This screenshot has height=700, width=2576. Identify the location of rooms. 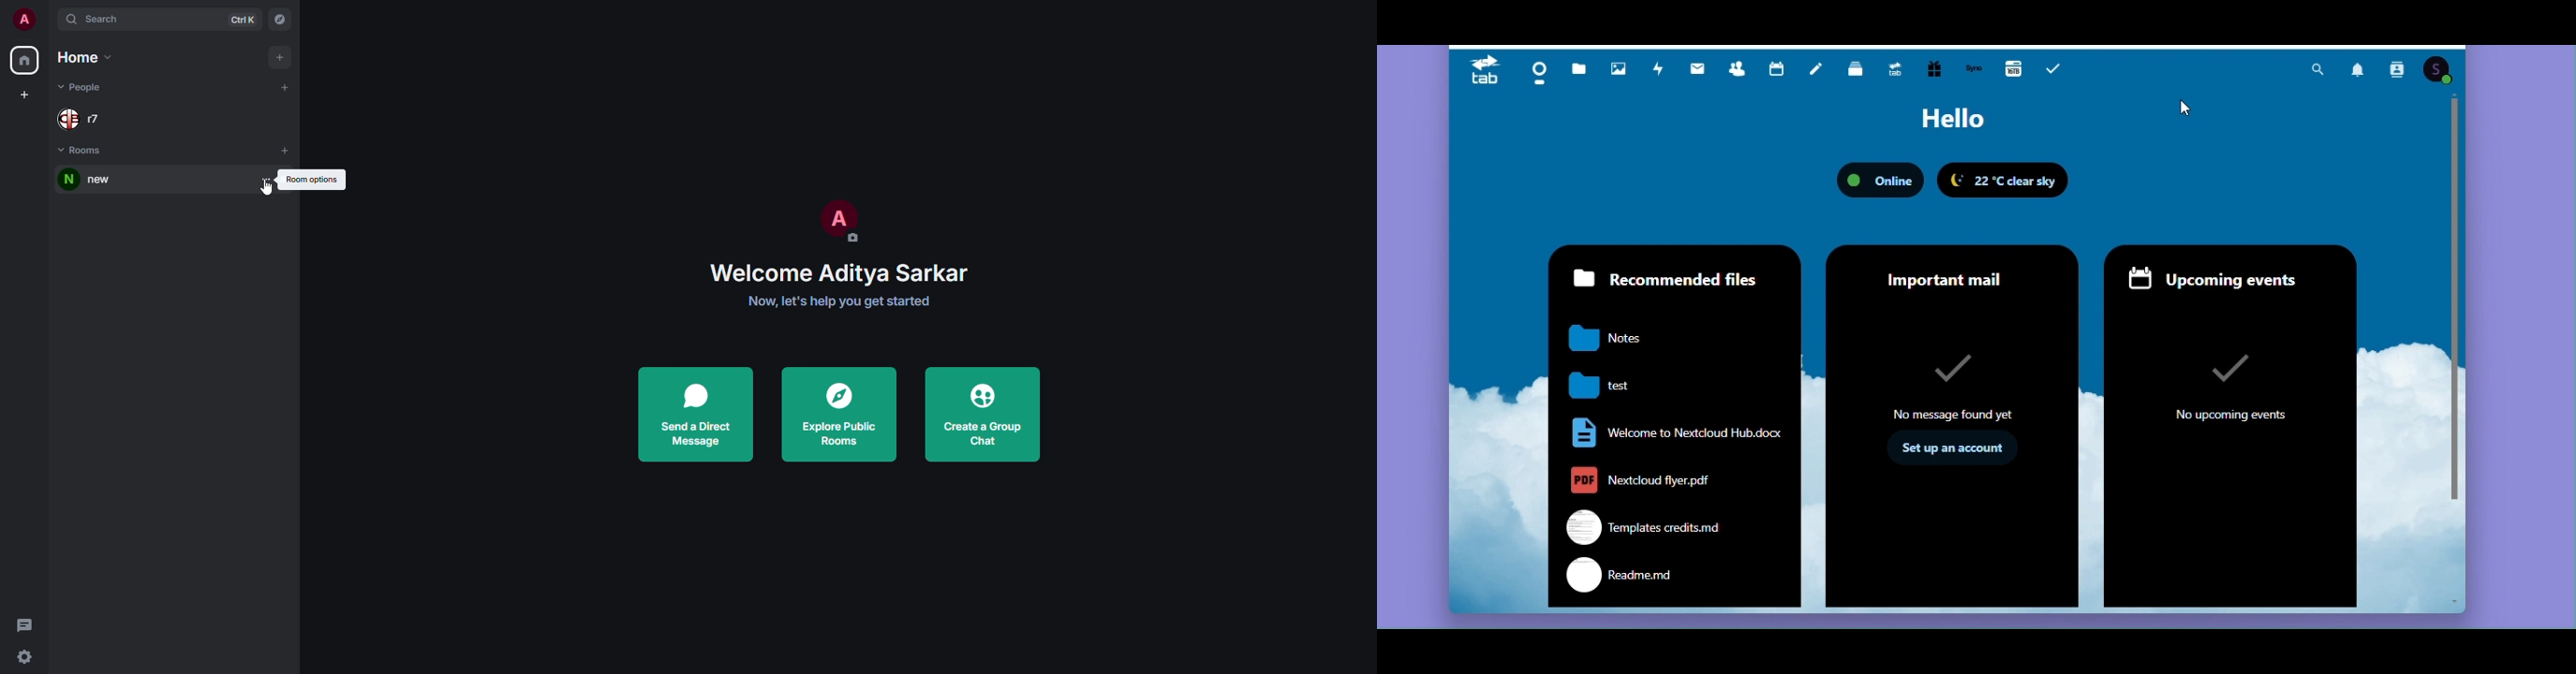
(83, 151).